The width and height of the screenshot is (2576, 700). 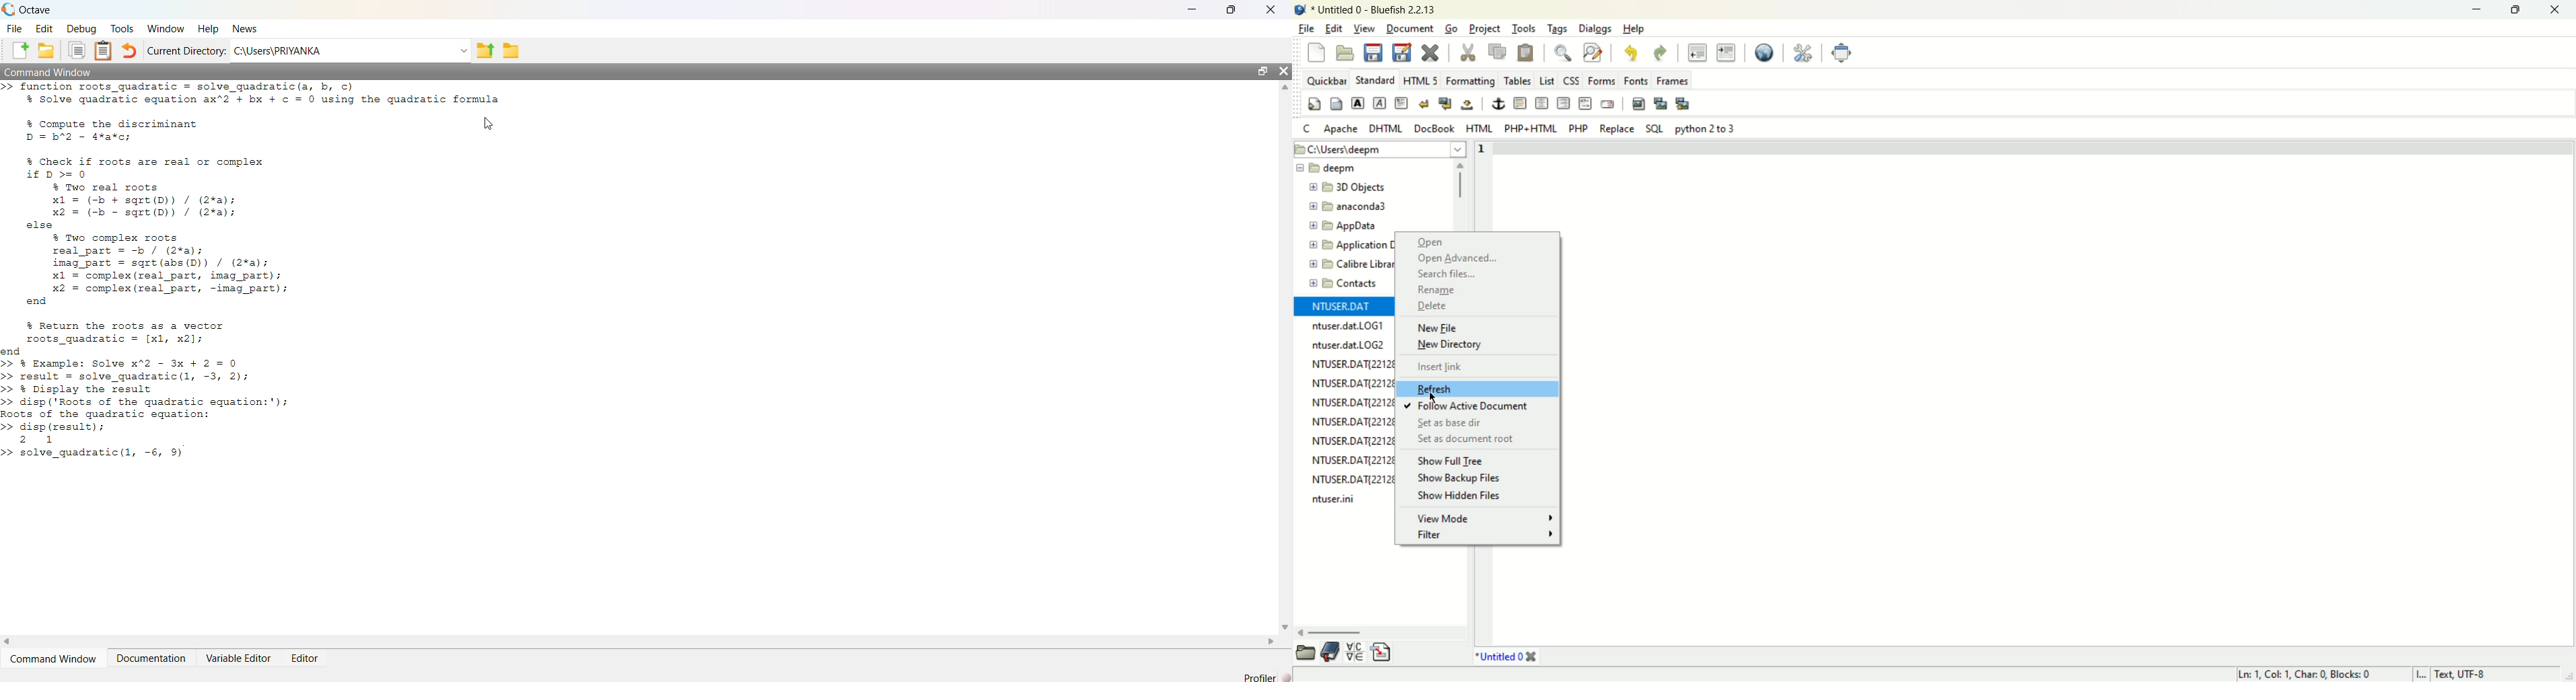 I want to click on NTUSER.DATI22128a9f-2361-11ee-9, so click(x=1352, y=363).